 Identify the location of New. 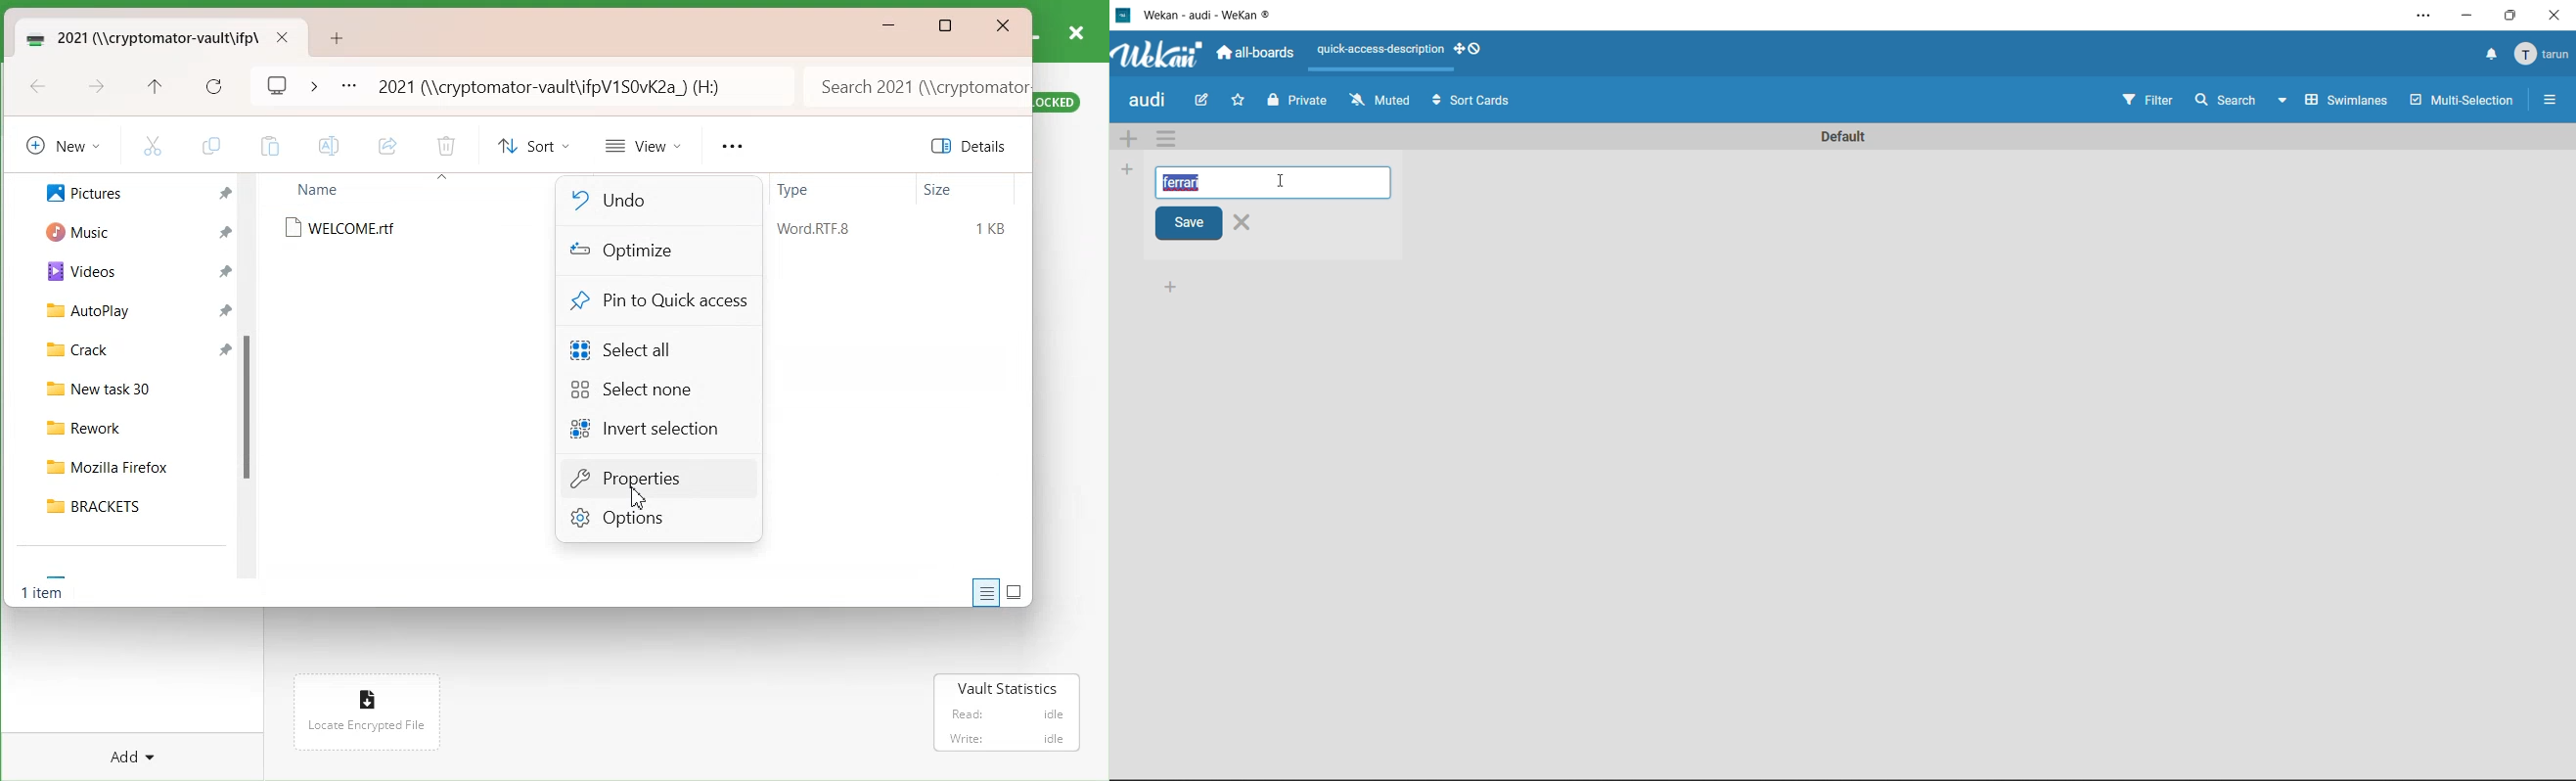
(60, 145).